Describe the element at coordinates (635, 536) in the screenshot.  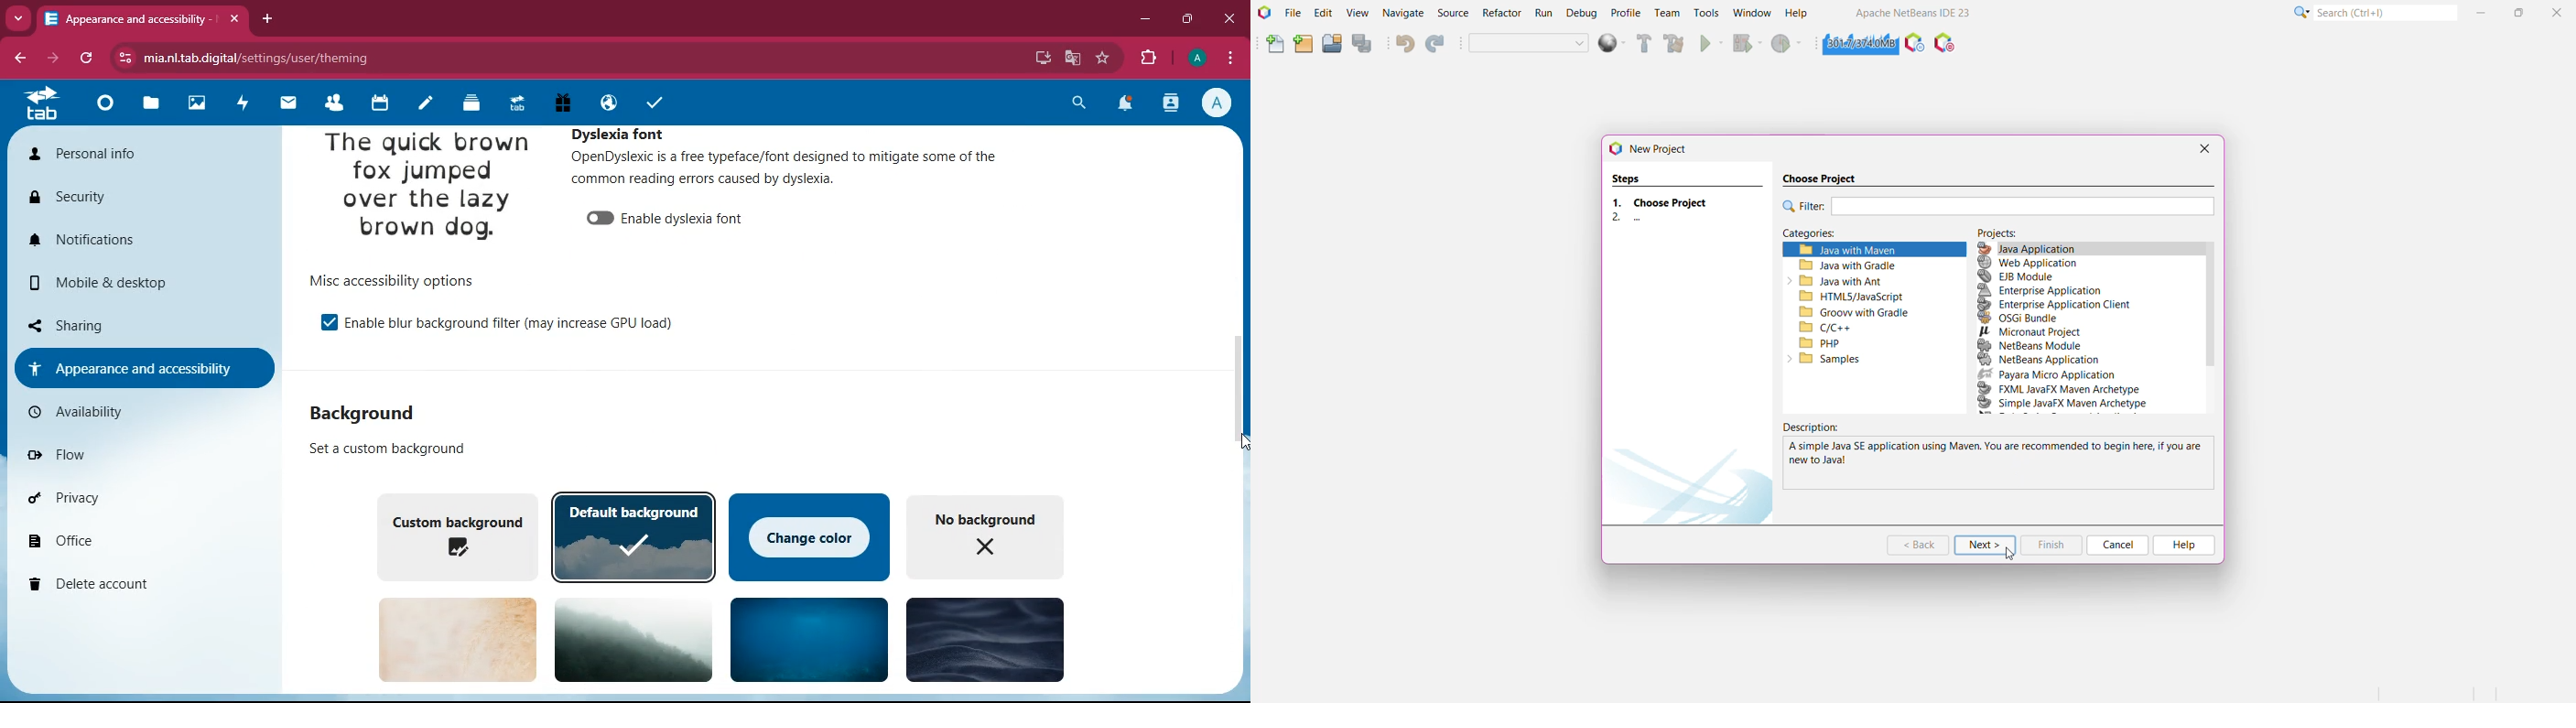
I see `default background` at that location.